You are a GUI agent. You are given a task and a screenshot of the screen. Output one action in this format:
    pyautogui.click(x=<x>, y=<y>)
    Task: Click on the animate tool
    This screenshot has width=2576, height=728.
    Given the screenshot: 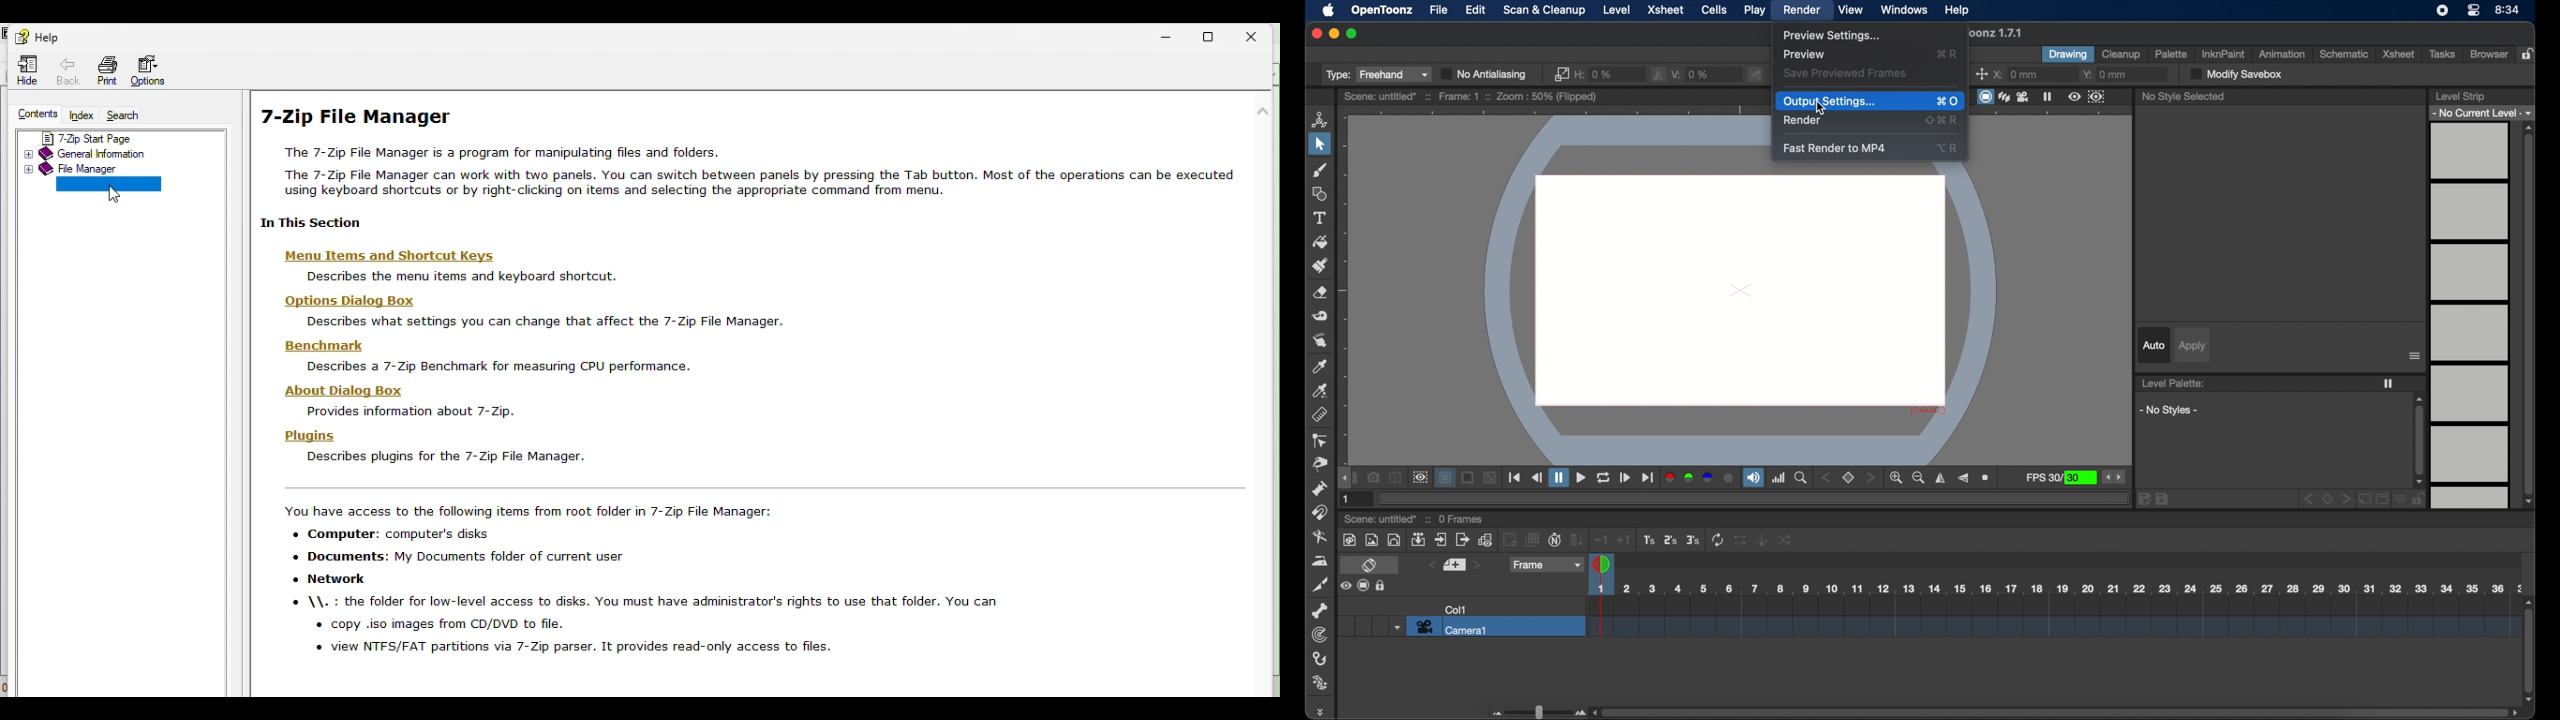 What is the action you would take?
    pyautogui.click(x=1319, y=119)
    